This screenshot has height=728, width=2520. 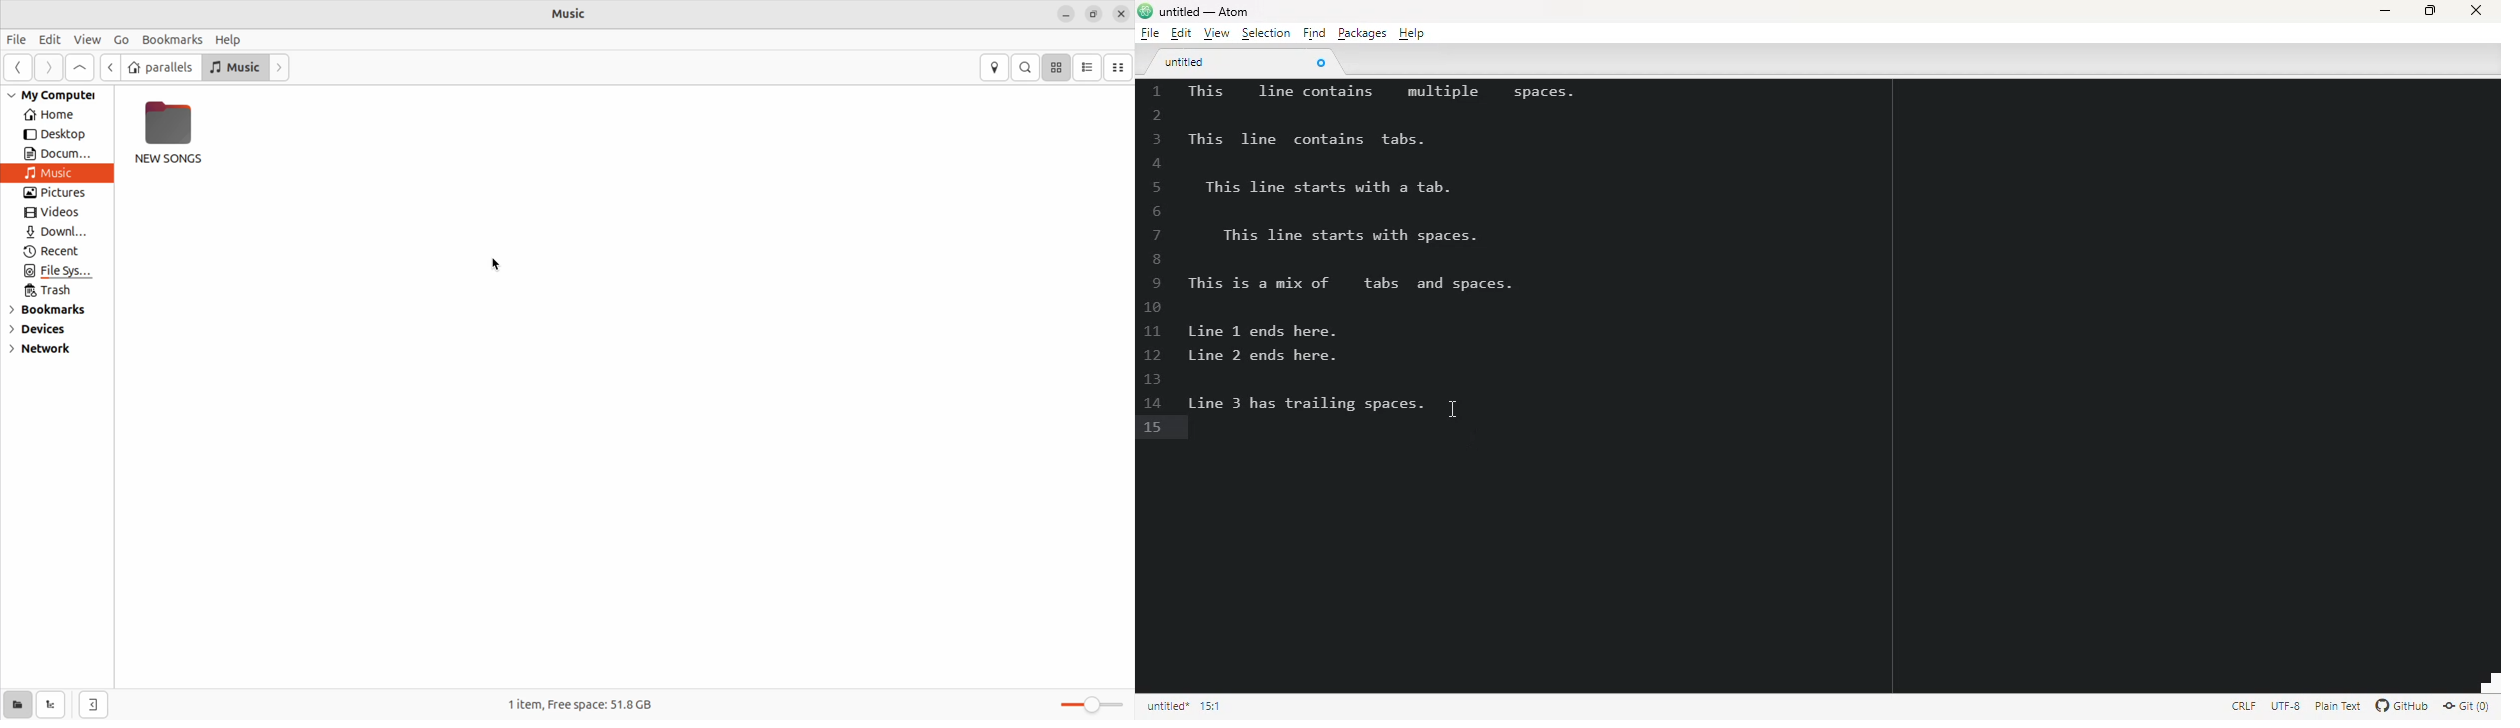 I want to click on Downloads, so click(x=56, y=232).